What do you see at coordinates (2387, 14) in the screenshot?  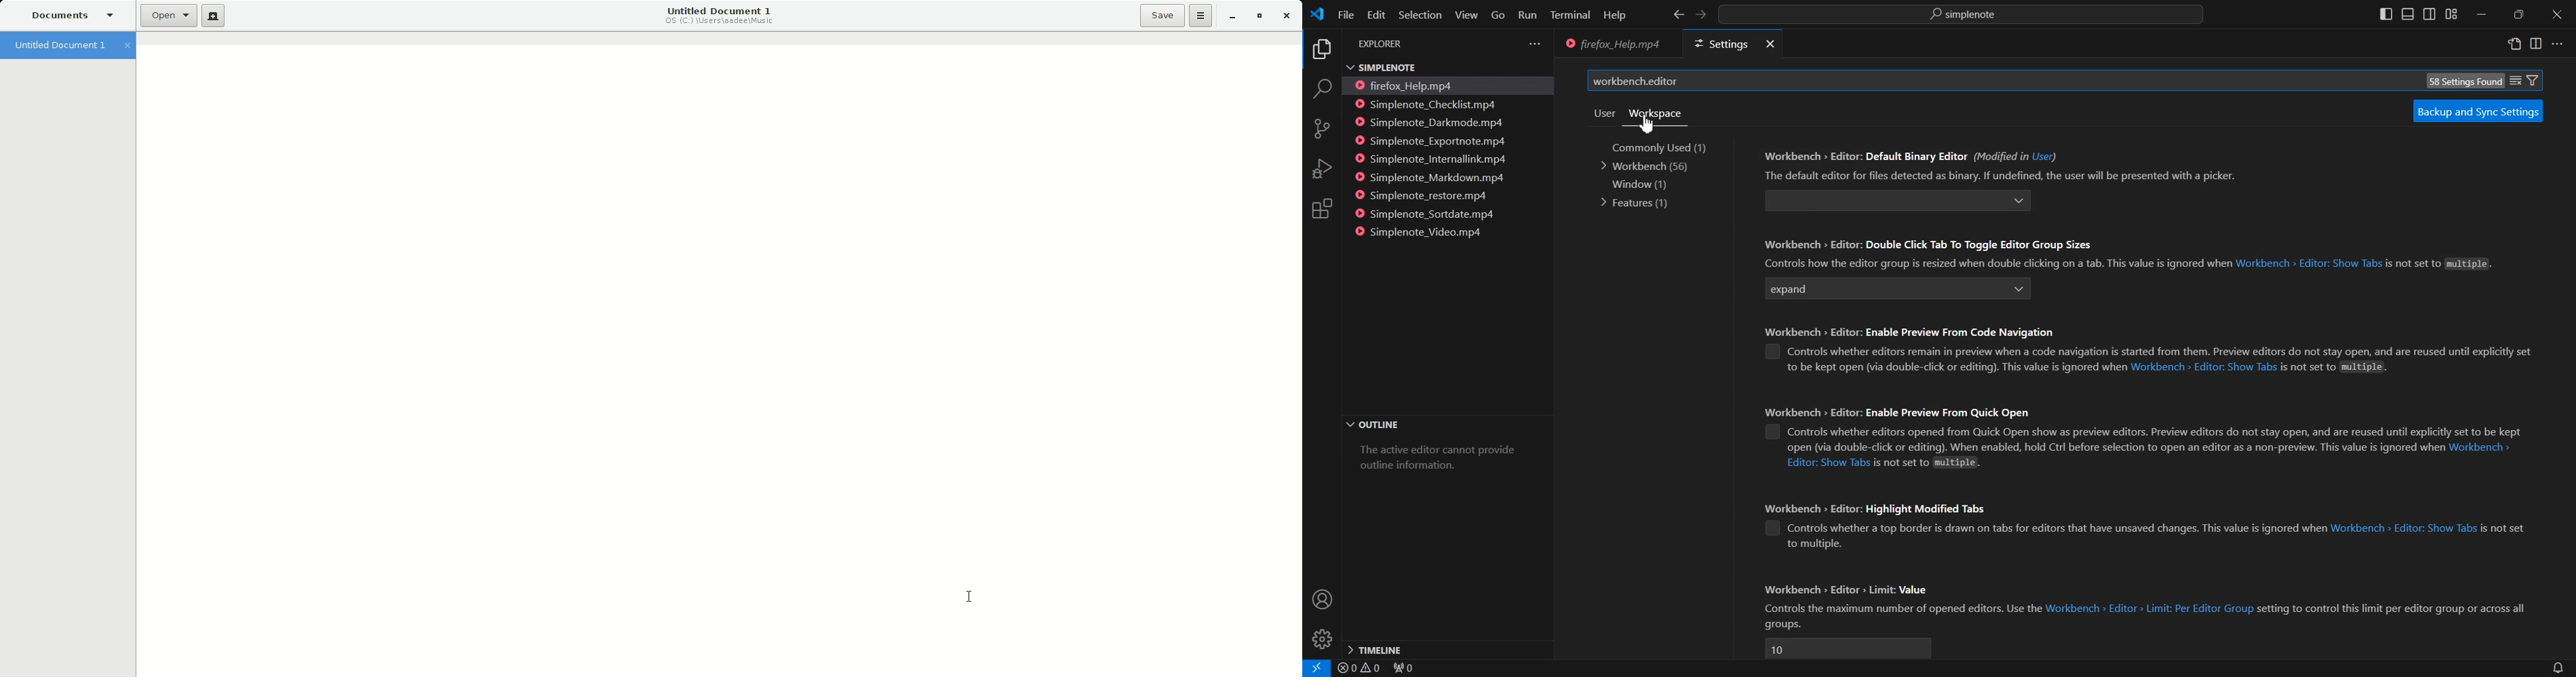 I see `Toggle primary side bar` at bounding box center [2387, 14].